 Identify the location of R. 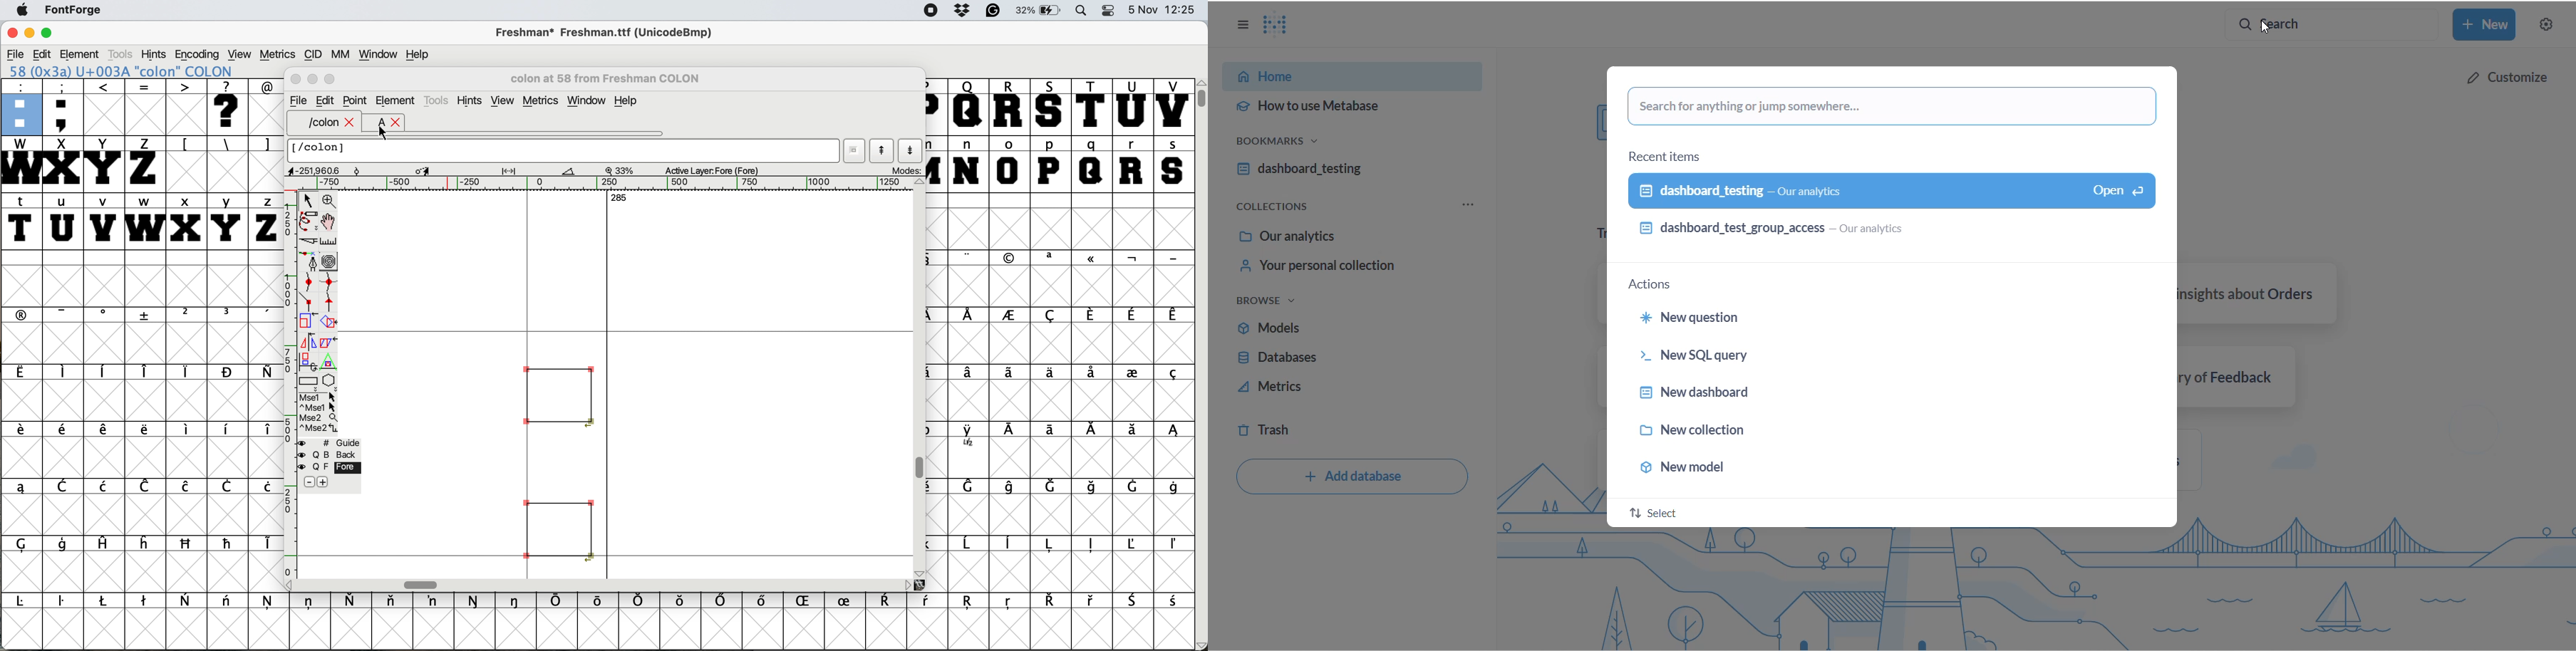
(1011, 106).